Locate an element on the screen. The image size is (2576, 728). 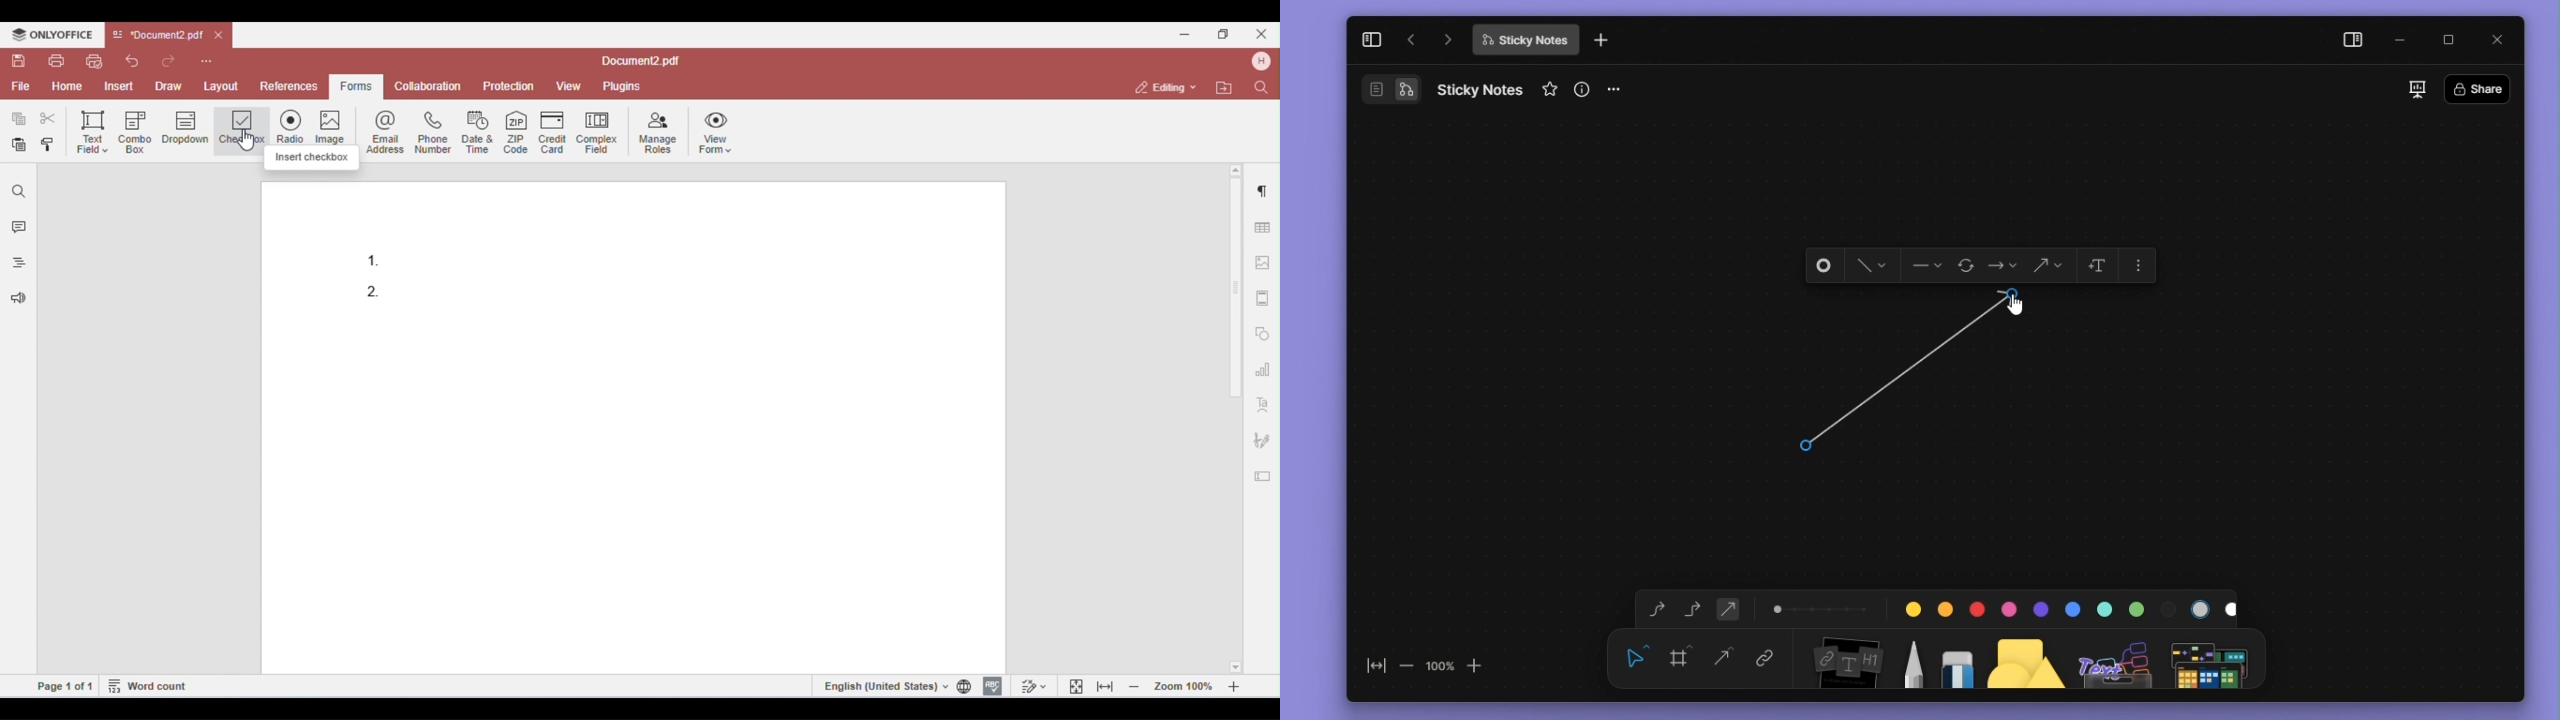
straight is located at coordinates (1728, 608).